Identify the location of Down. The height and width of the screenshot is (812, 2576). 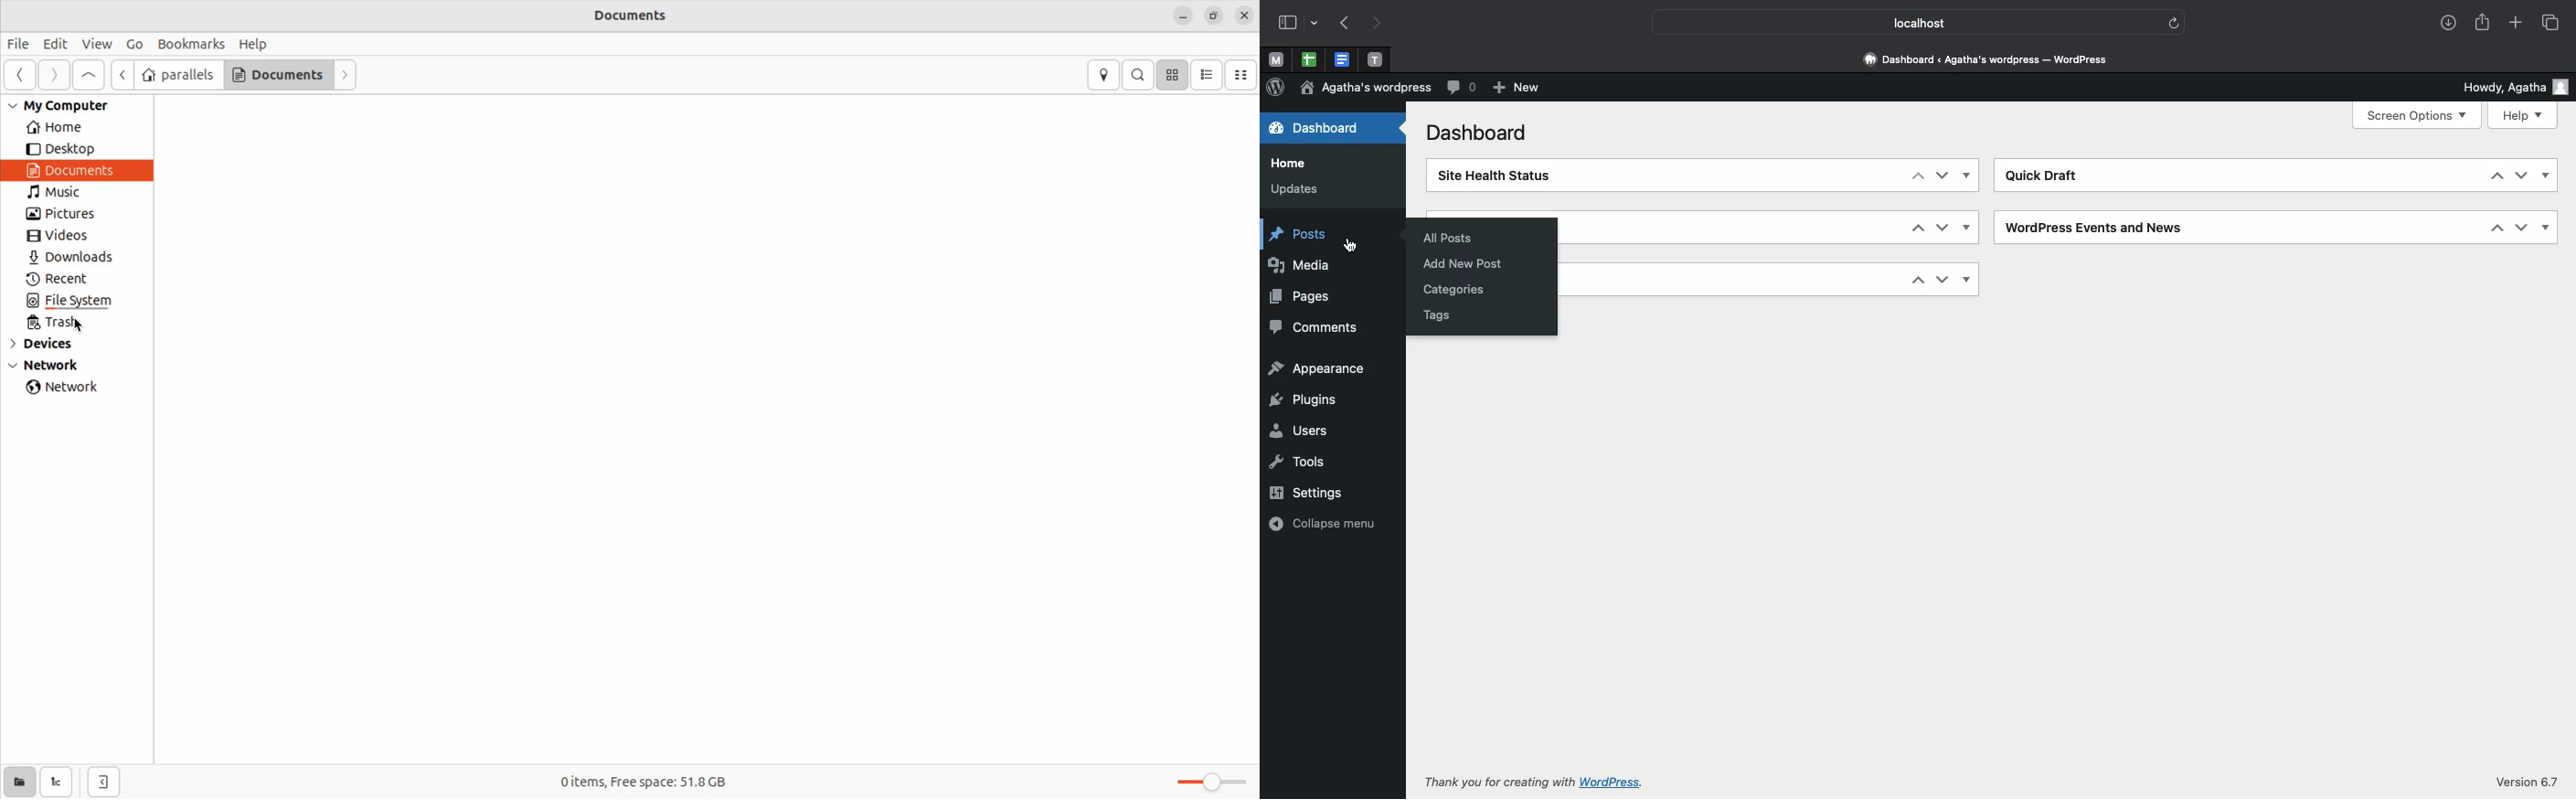
(1941, 279).